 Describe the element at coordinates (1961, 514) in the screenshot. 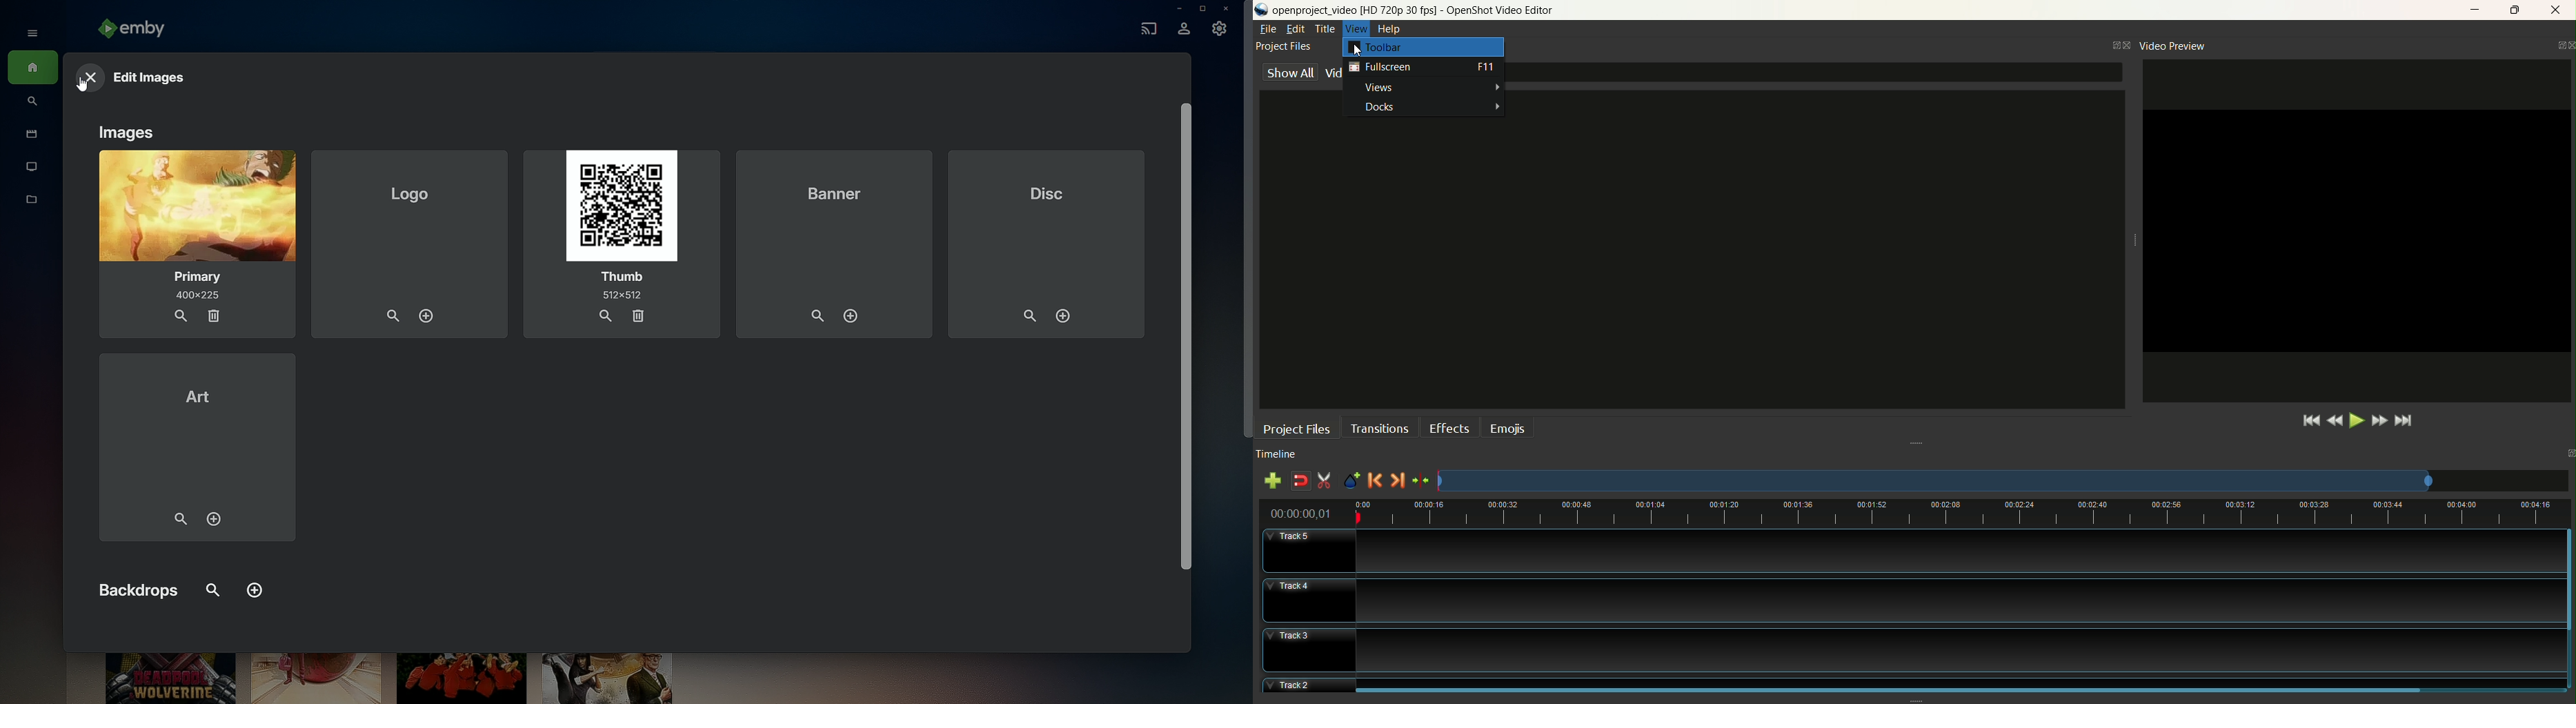

I see `timeline` at that location.